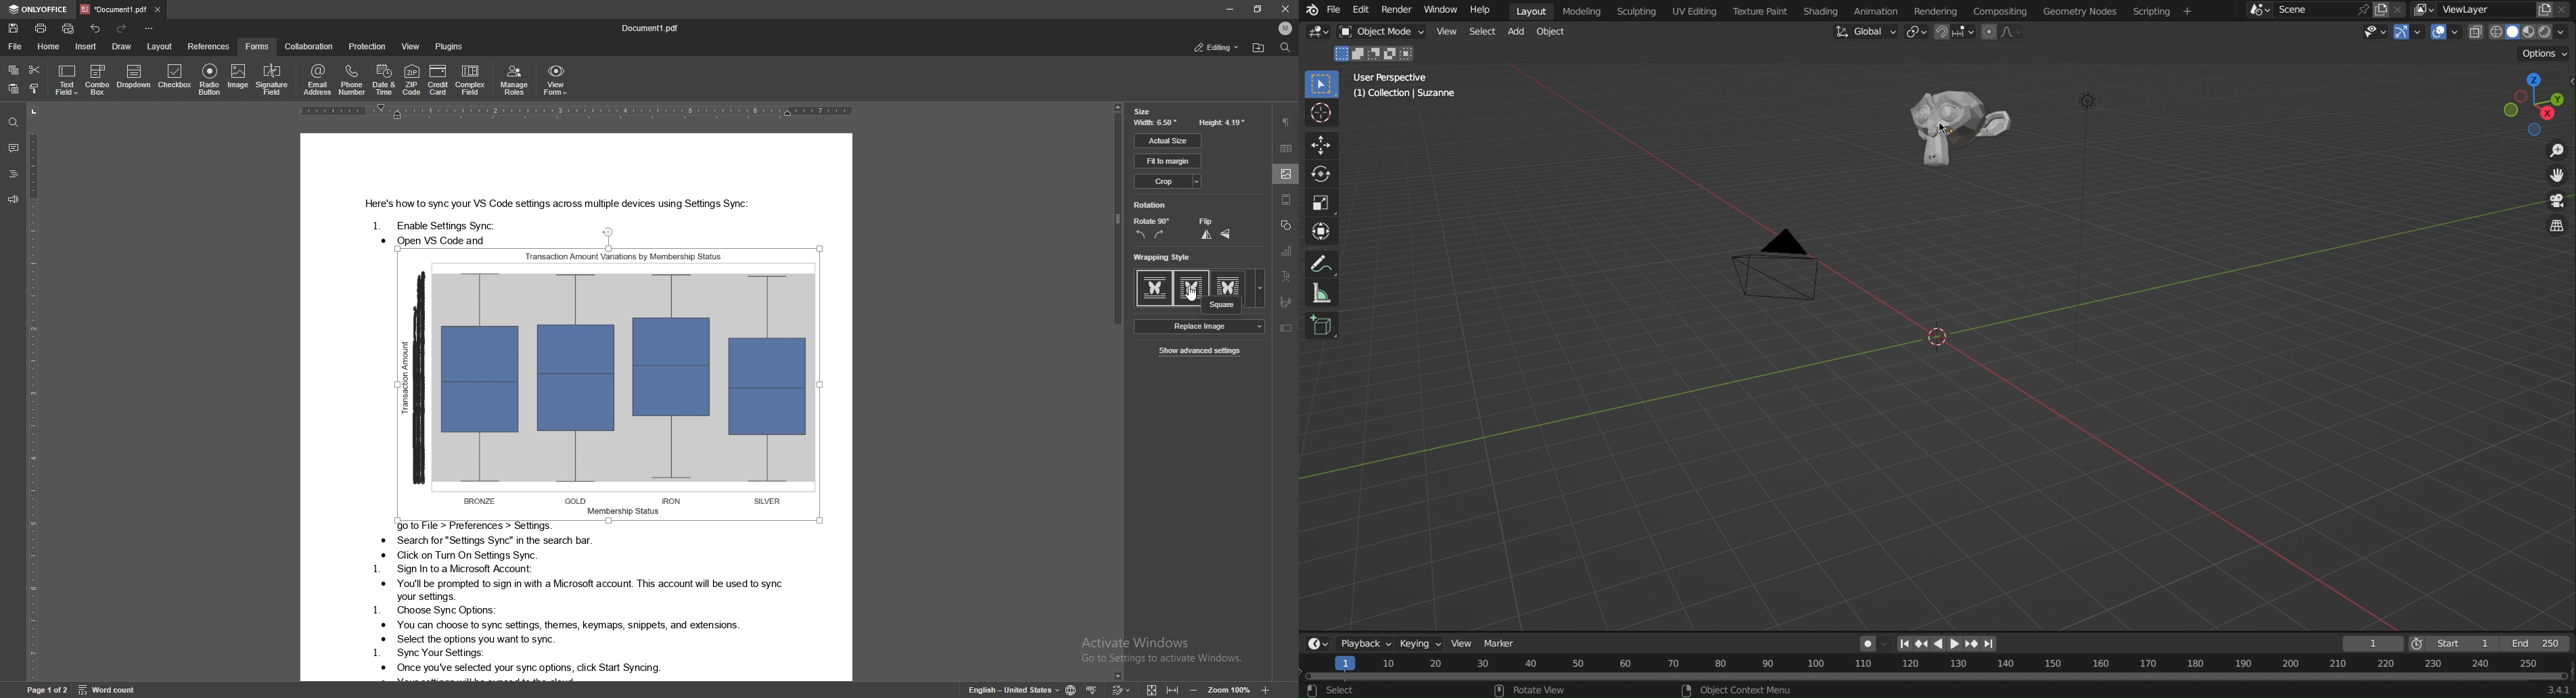 This screenshot has height=700, width=2576. Describe the element at coordinates (1286, 329) in the screenshot. I see `text box` at that location.